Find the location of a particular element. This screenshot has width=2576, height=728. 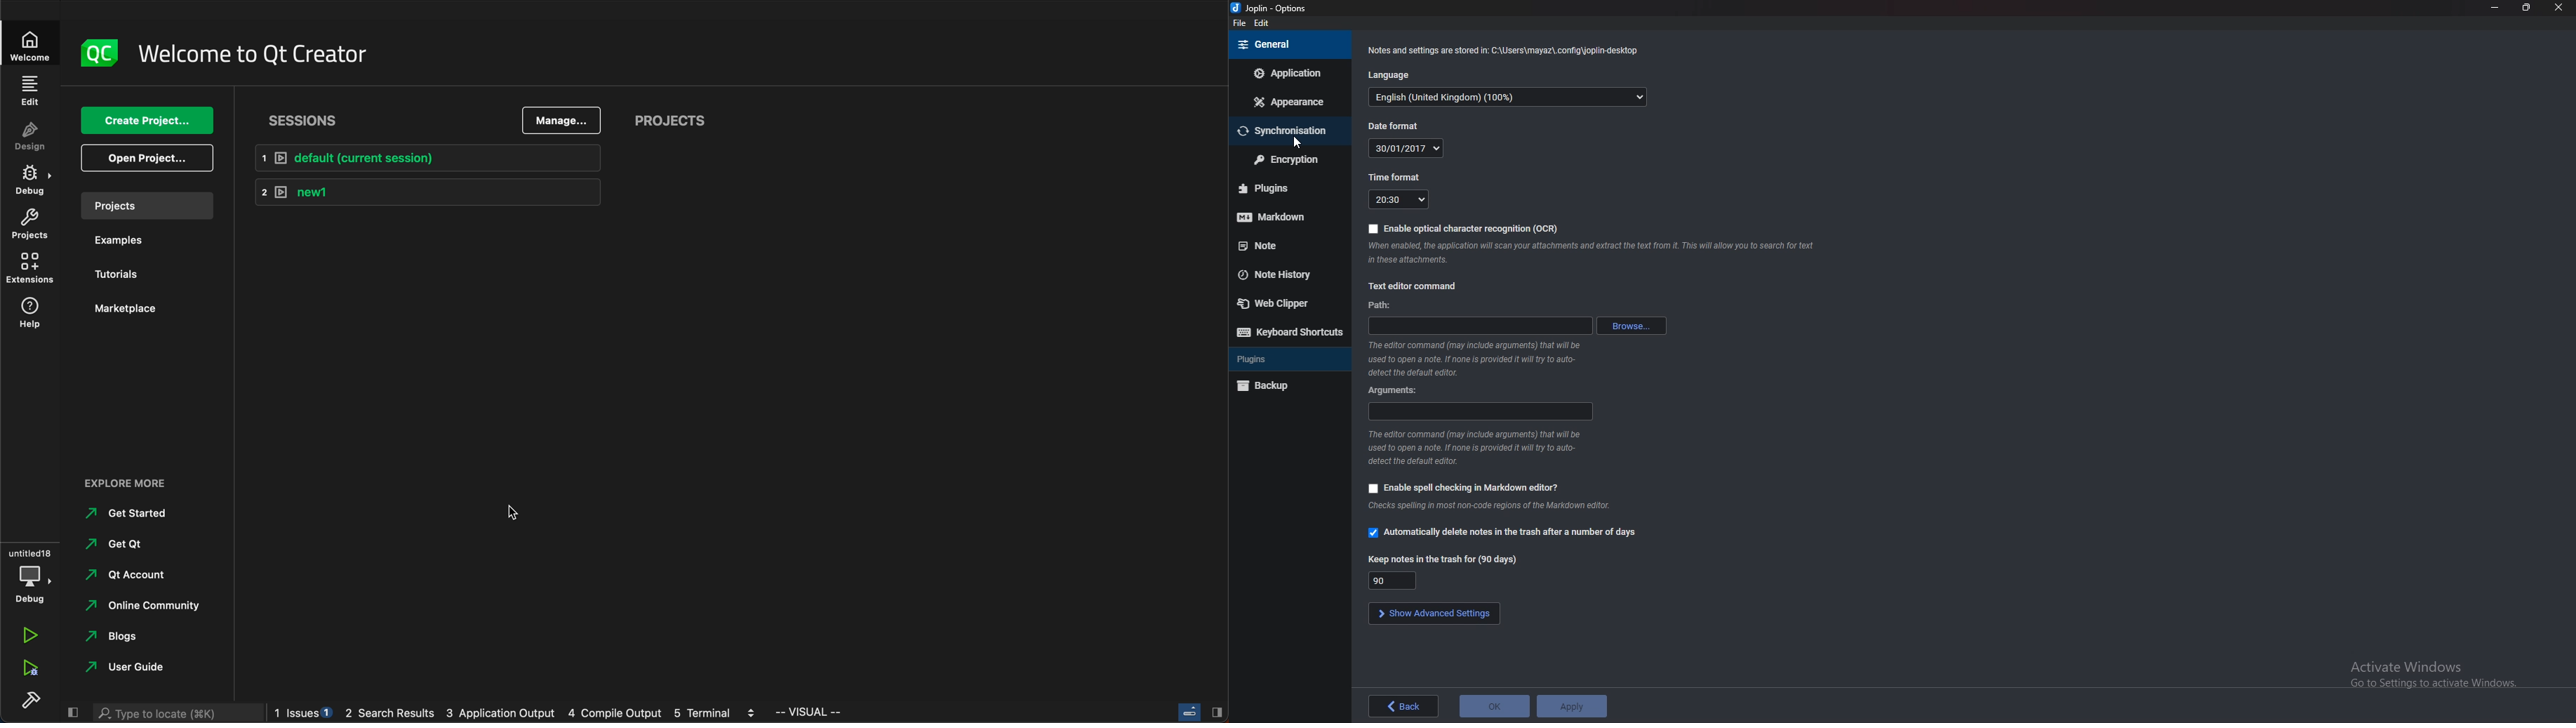

language is located at coordinates (1391, 75).